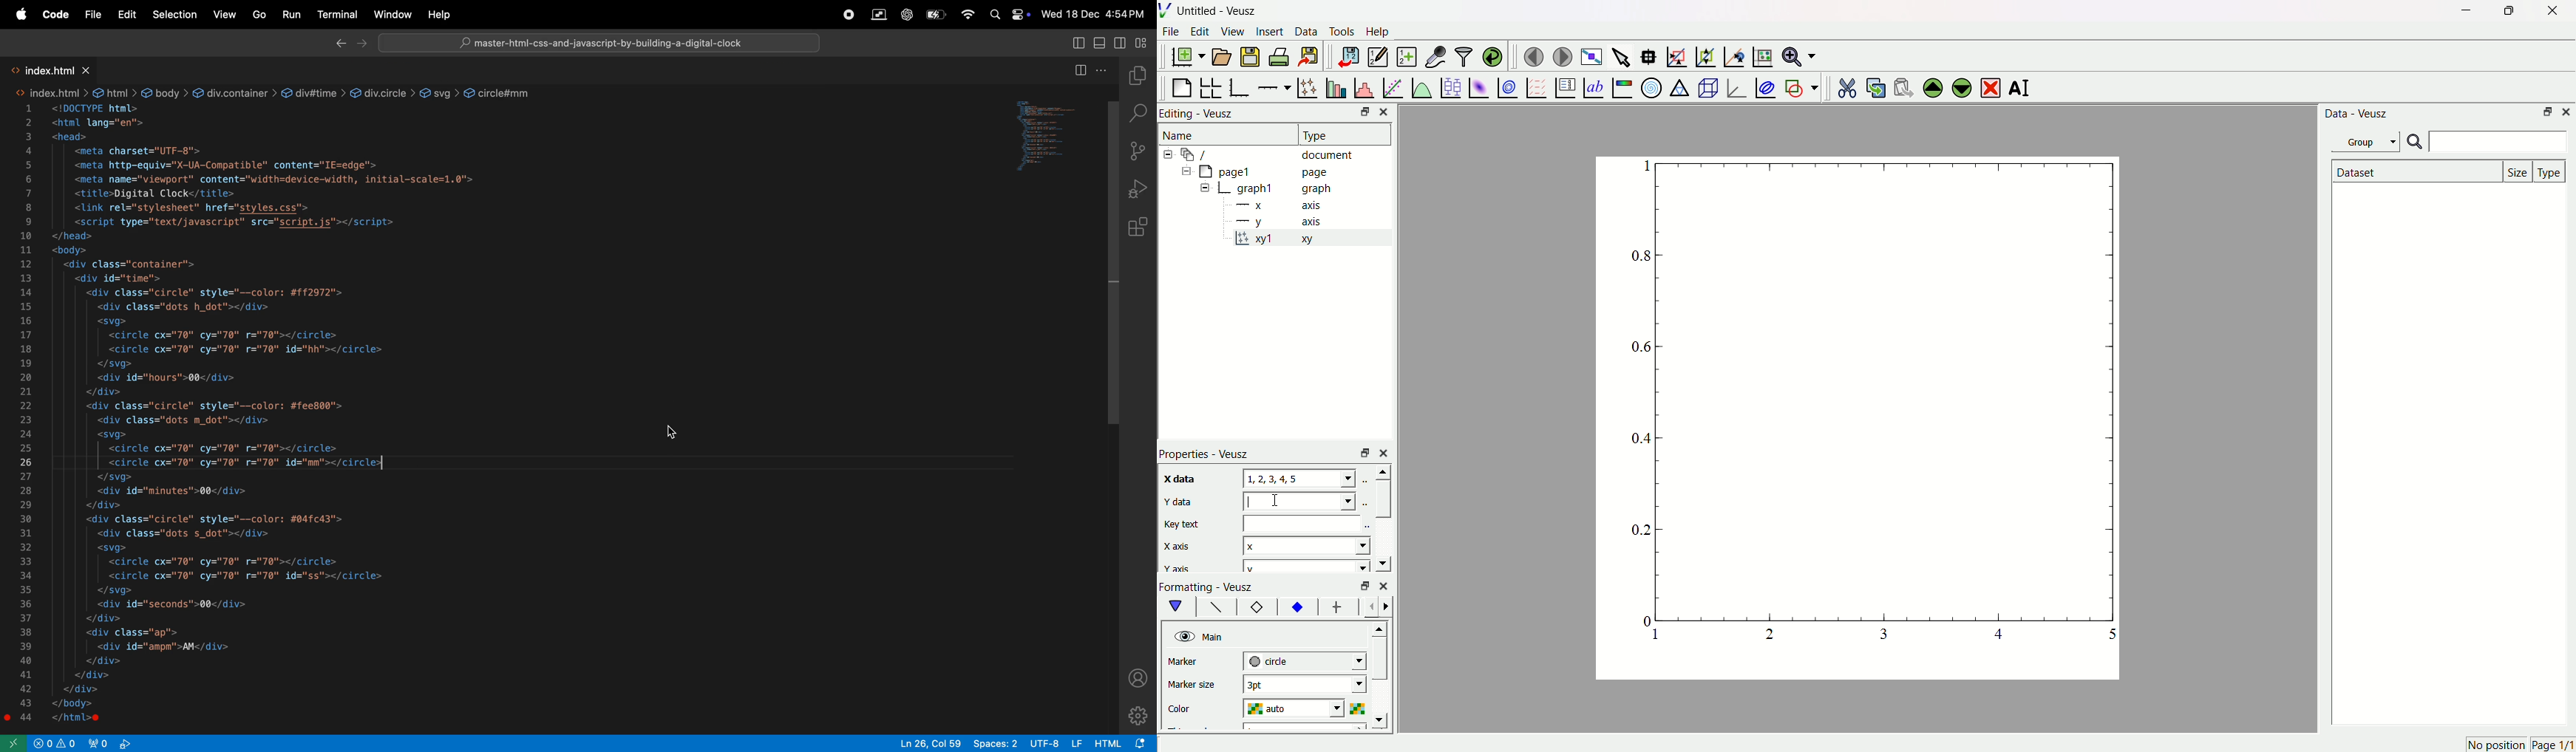  I want to click on marker size, so click(1195, 686).